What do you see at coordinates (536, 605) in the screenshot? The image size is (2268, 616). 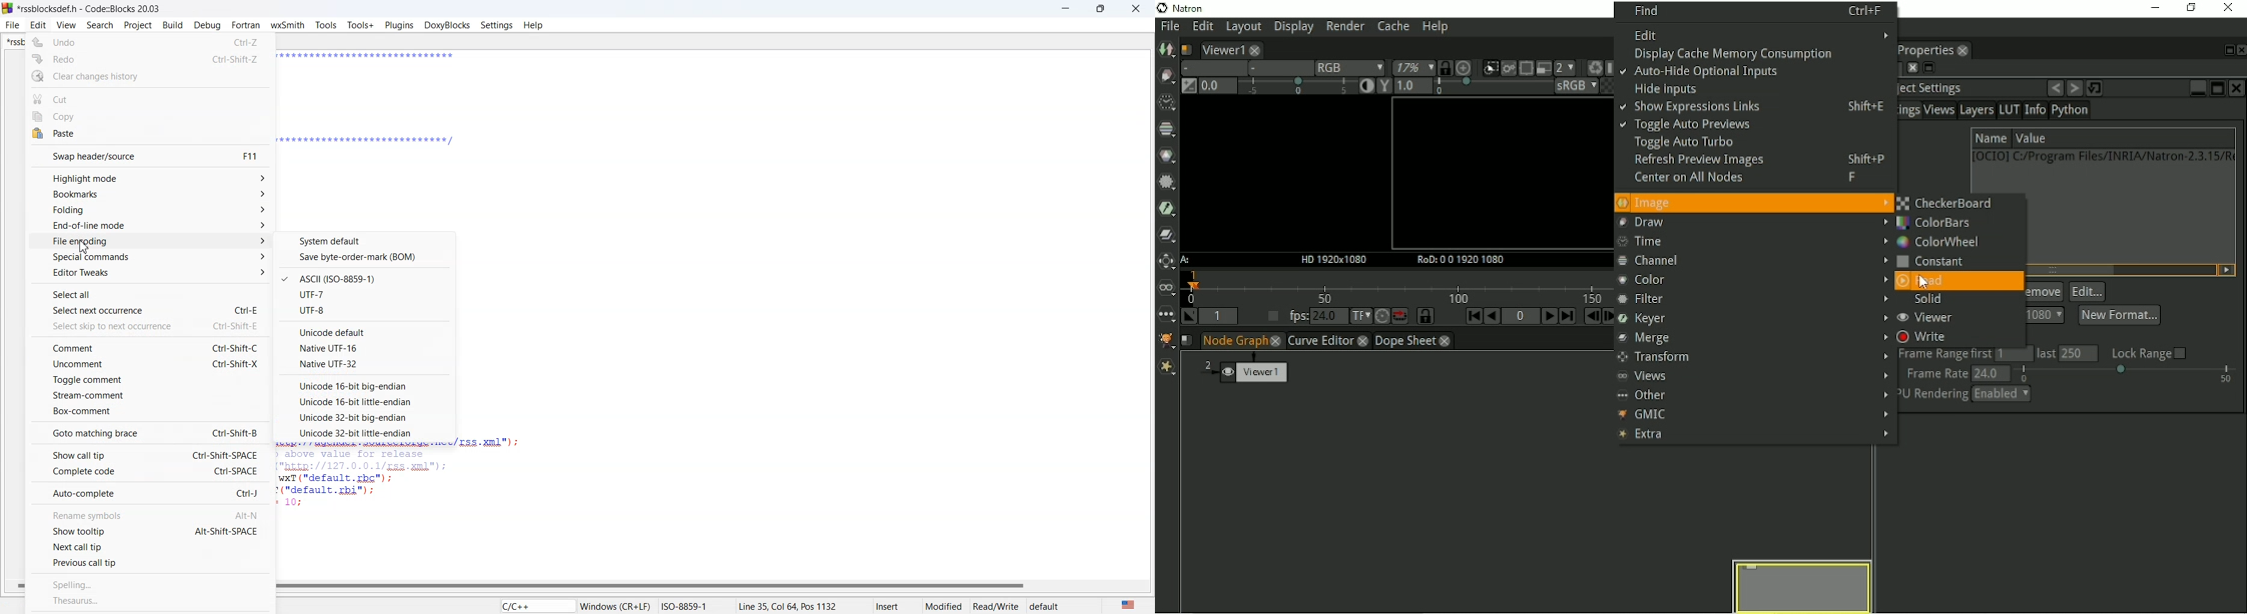 I see `Code language indicator` at bounding box center [536, 605].